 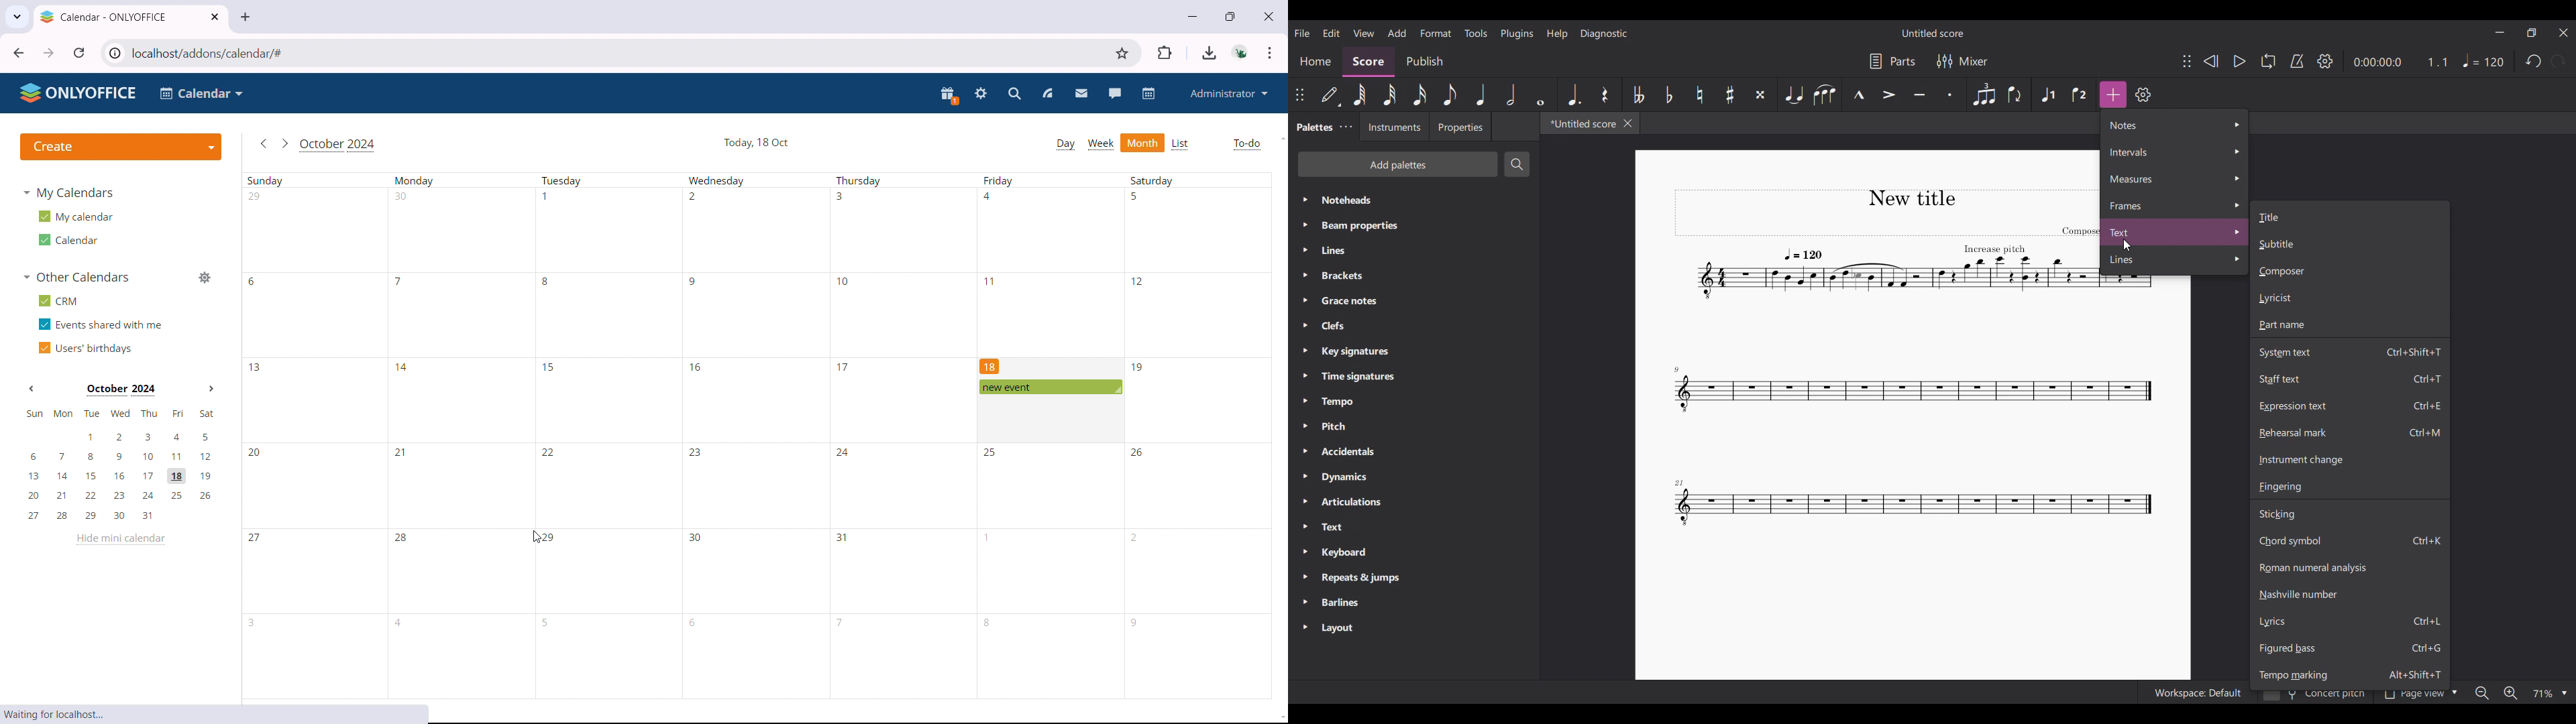 I want to click on 25, so click(x=992, y=452).